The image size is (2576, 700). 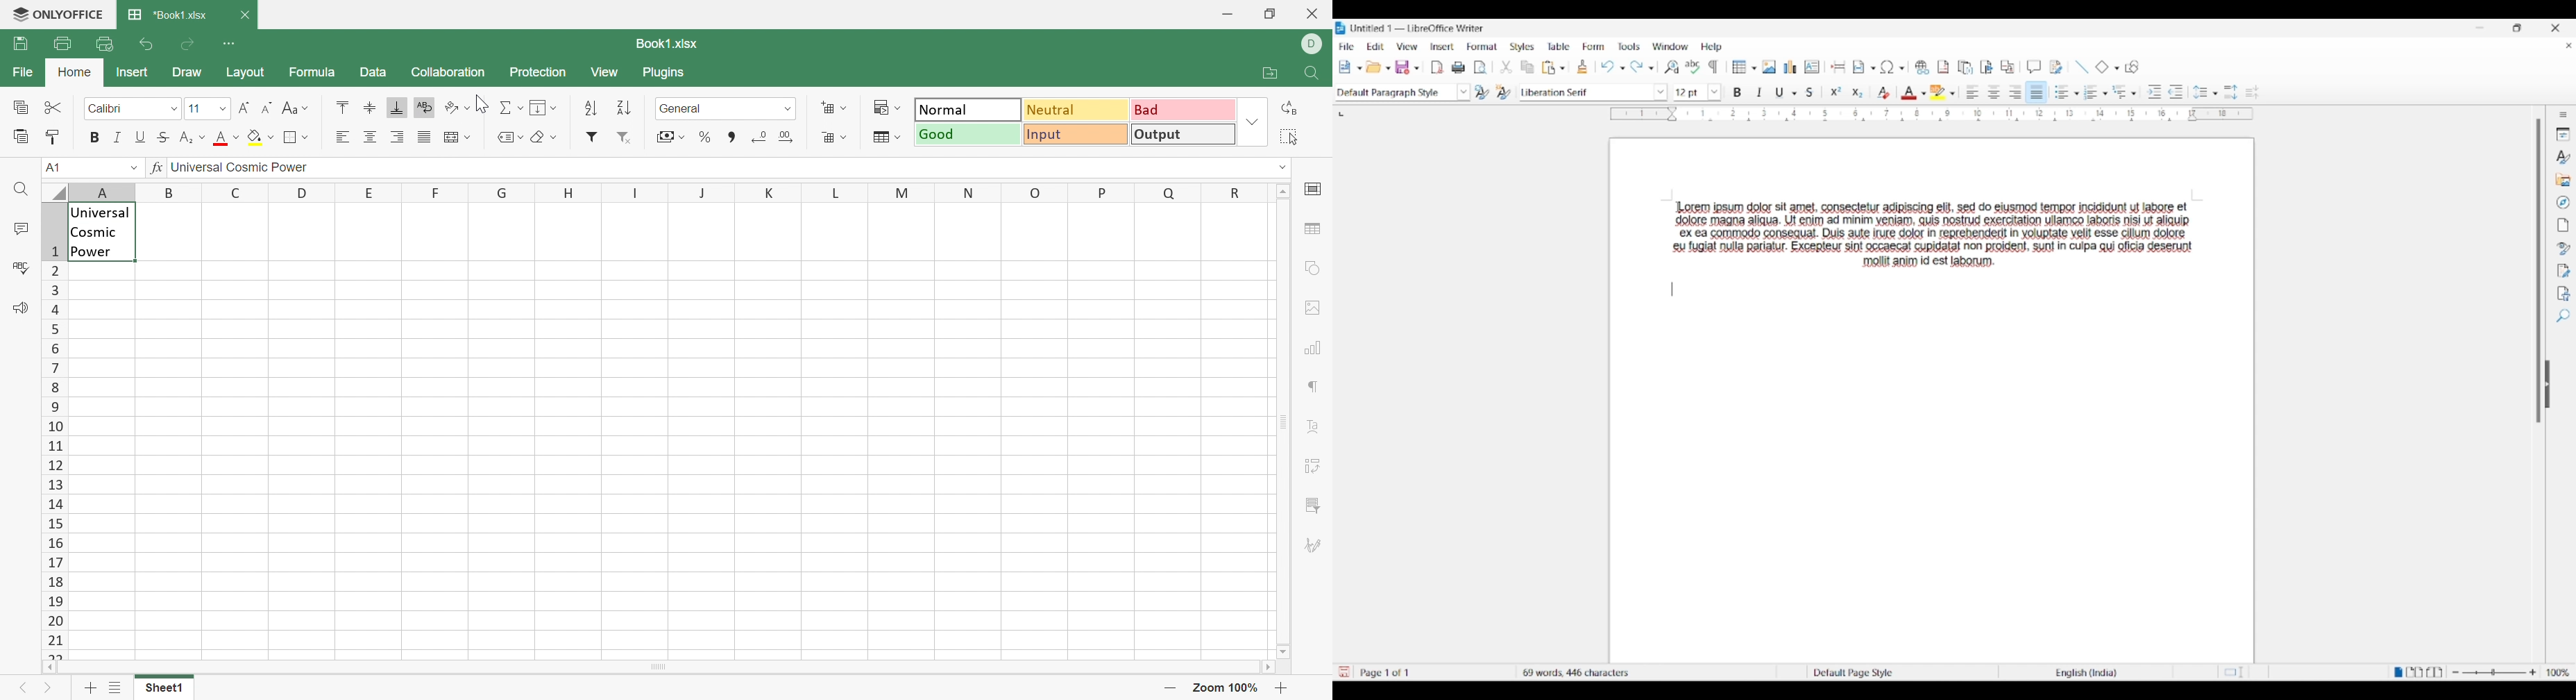 I want to click on Plugins, so click(x=670, y=76).